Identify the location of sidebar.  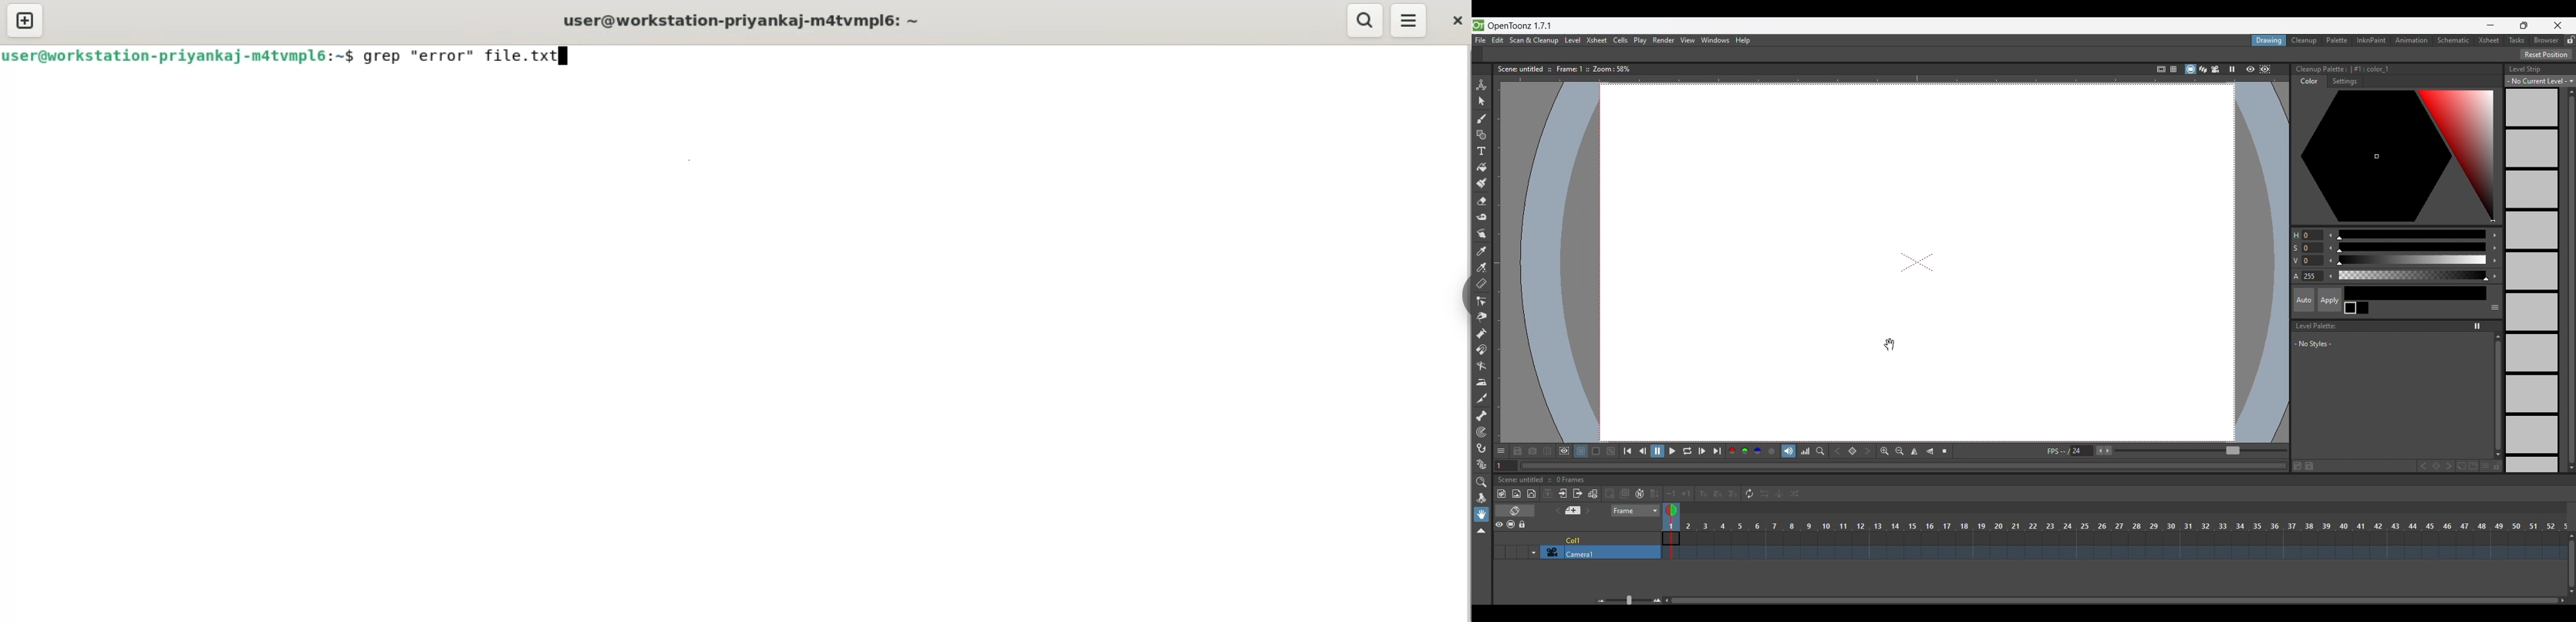
(1462, 296).